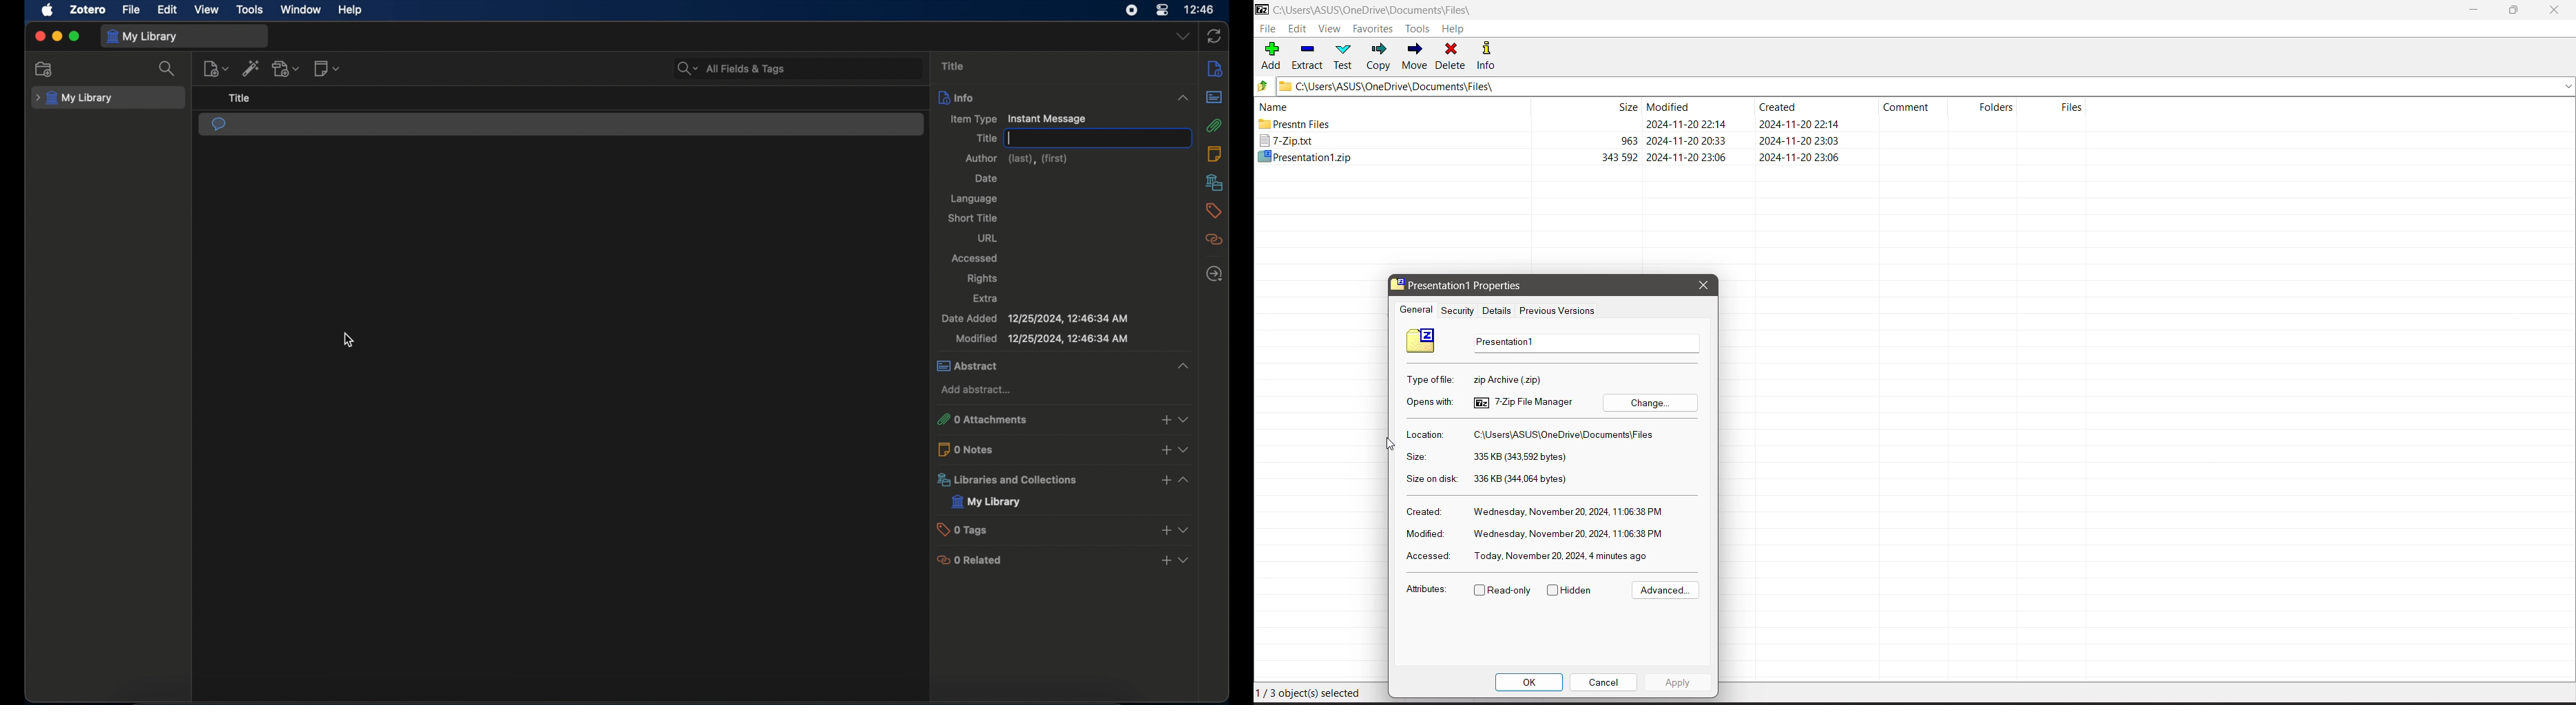 The height and width of the screenshot is (728, 2576). I want to click on Created, so click(1423, 511).